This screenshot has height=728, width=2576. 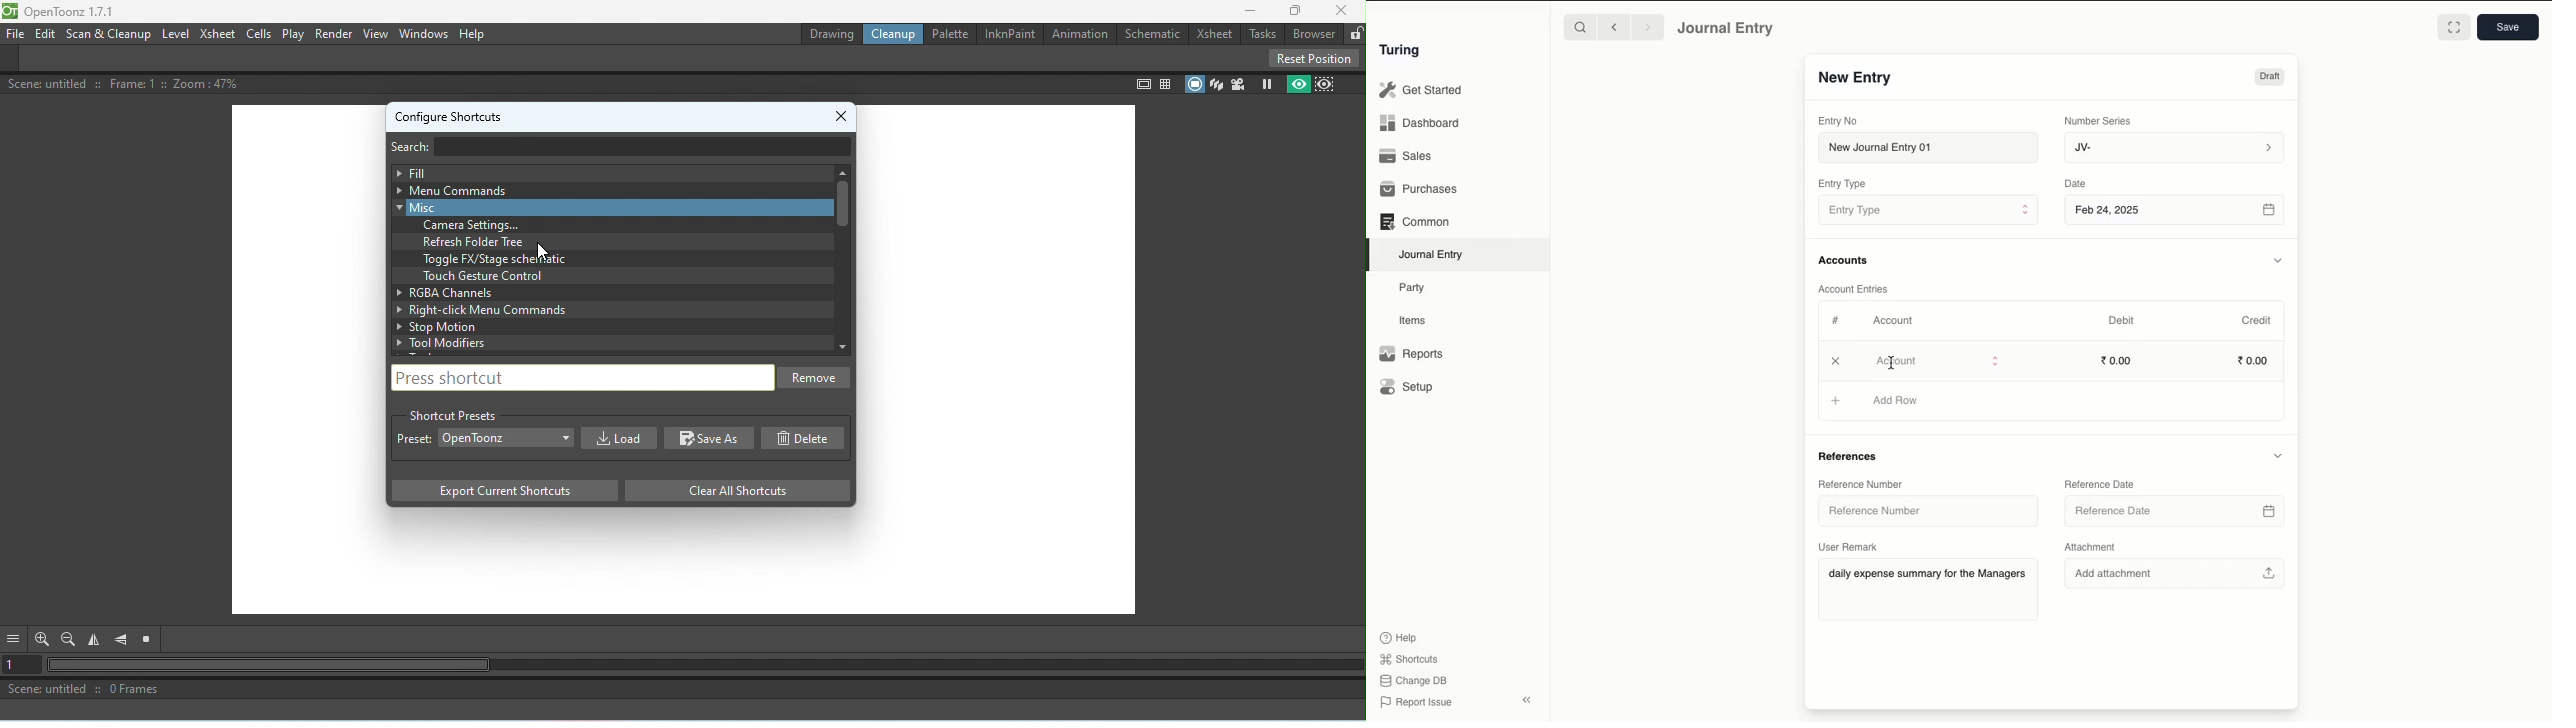 What do you see at coordinates (1422, 91) in the screenshot?
I see `Get Started` at bounding box center [1422, 91].